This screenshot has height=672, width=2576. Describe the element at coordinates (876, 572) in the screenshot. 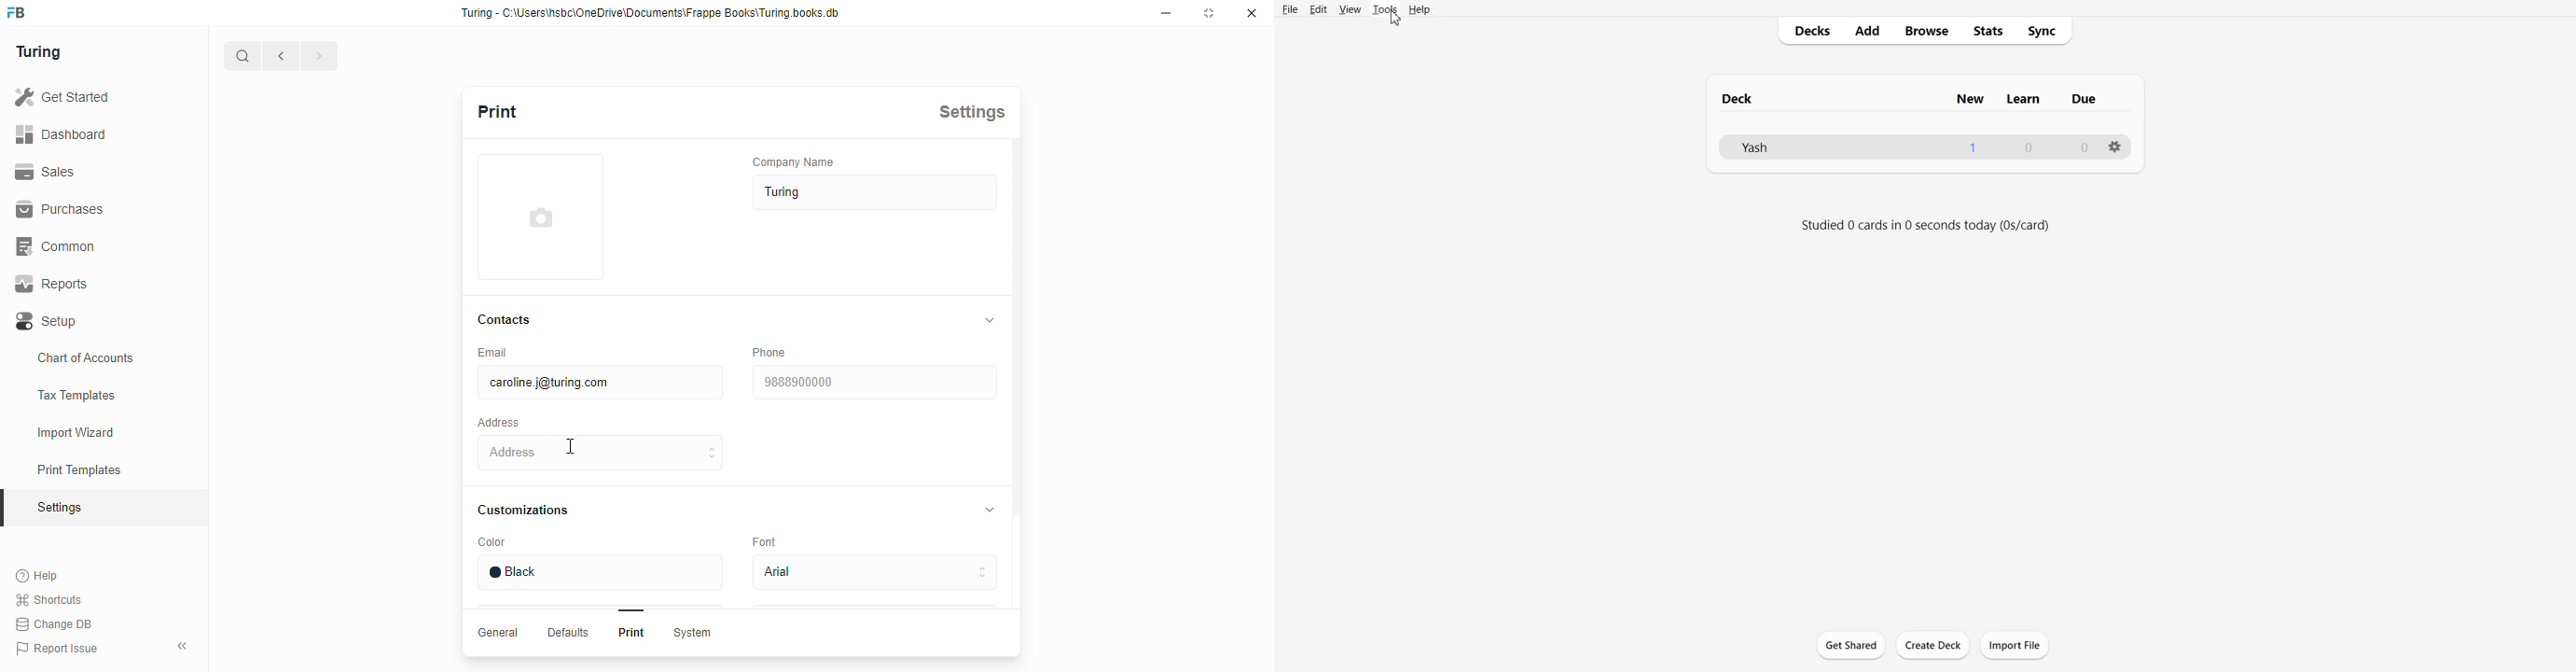

I see `arial` at that location.